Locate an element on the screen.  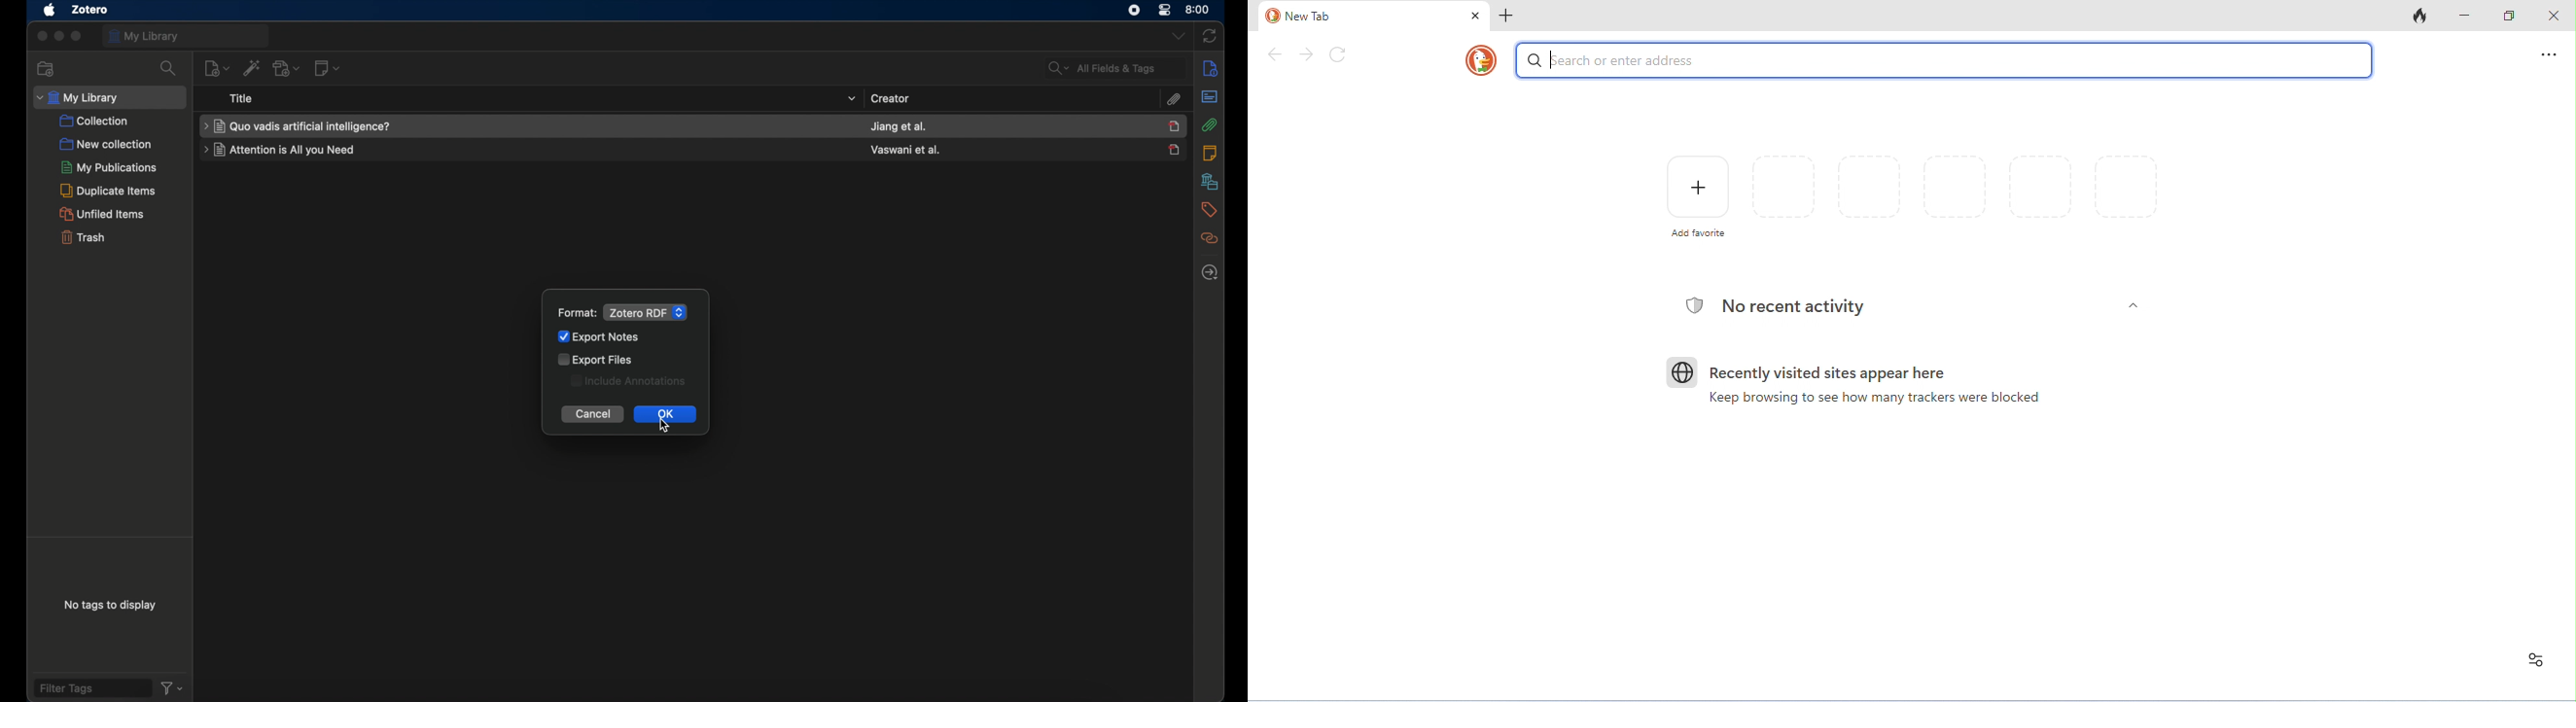
close tab is located at coordinates (1506, 17).